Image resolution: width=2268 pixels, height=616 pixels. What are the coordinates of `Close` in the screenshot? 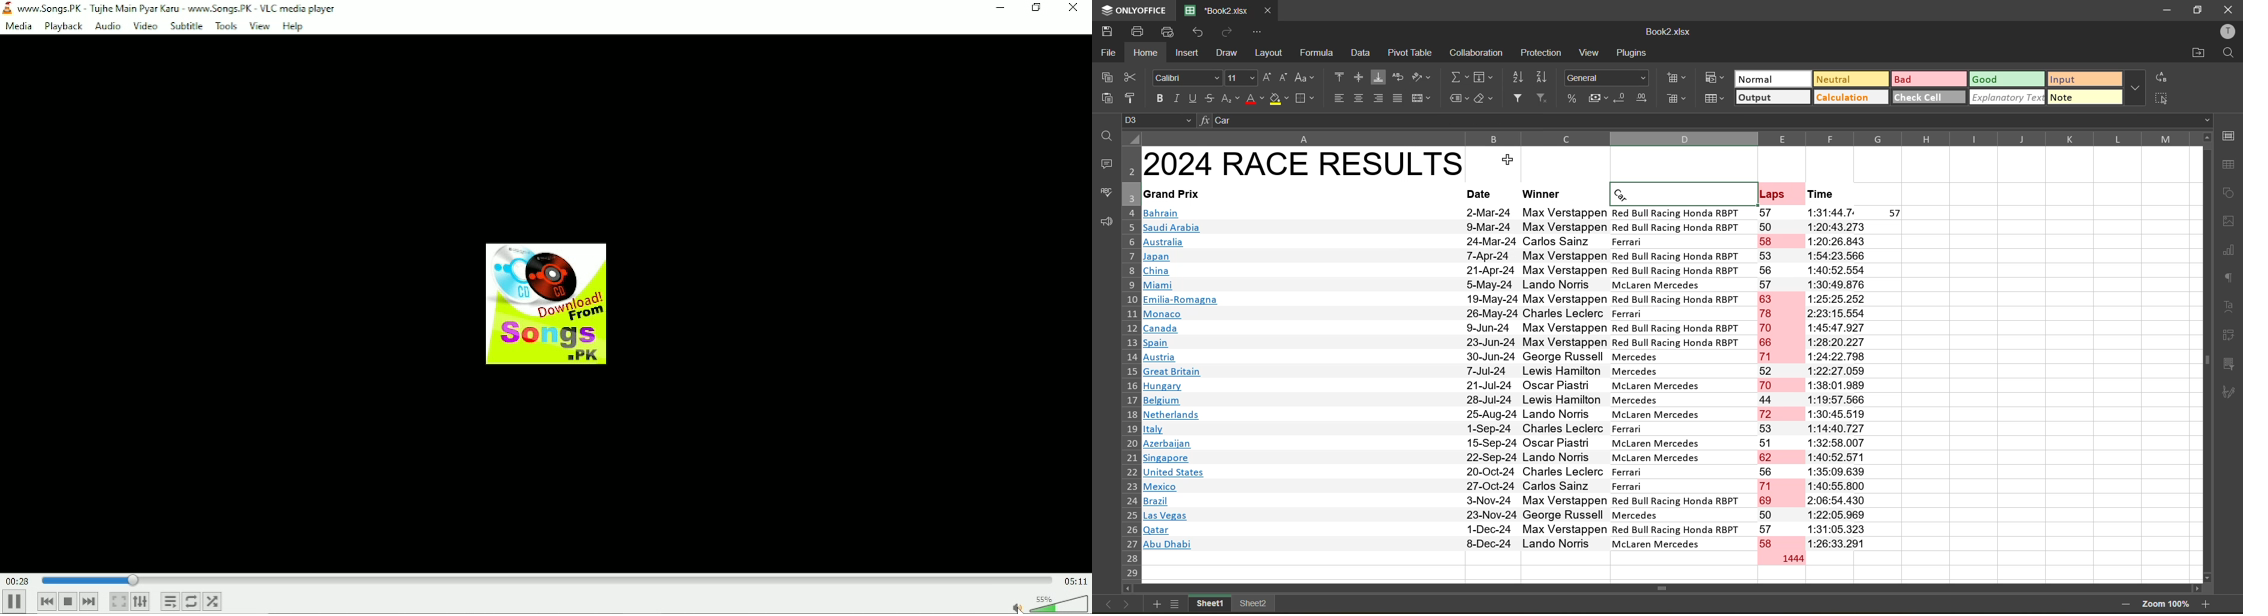 It's located at (1073, 10).